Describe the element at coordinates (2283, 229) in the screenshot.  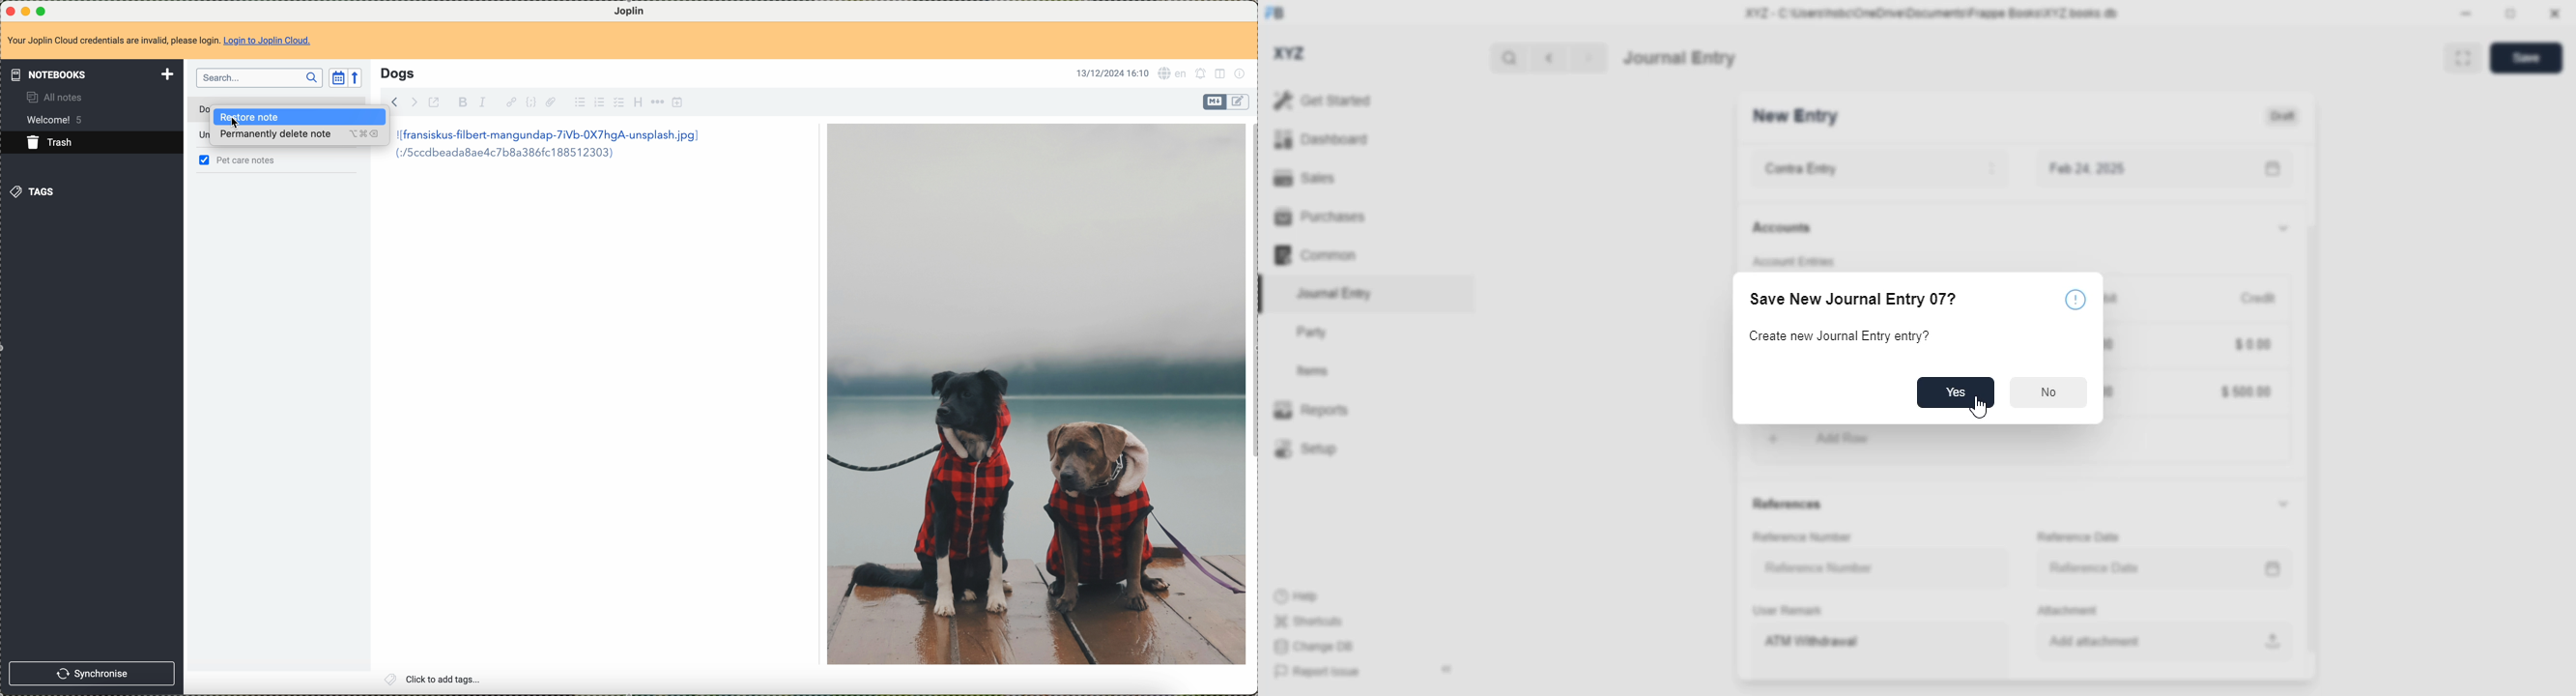
I see `toggle expand/collapse` at that location.